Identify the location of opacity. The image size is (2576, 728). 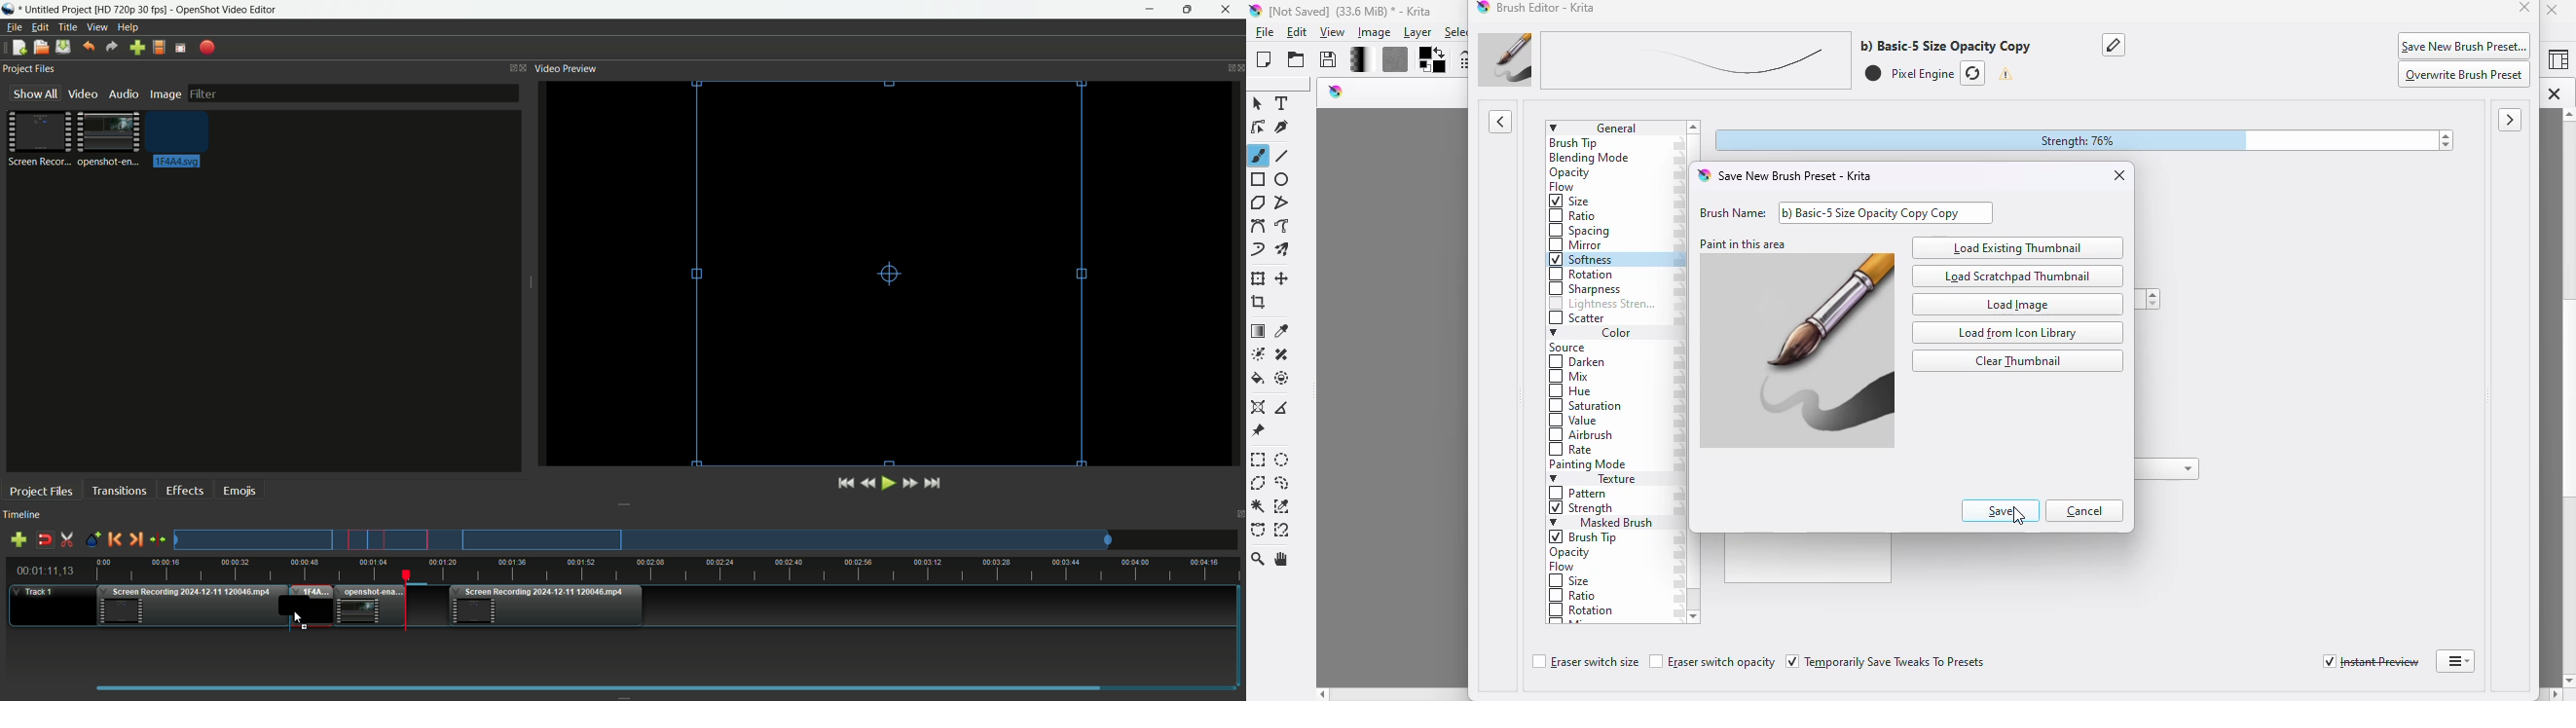
(1569, 173).